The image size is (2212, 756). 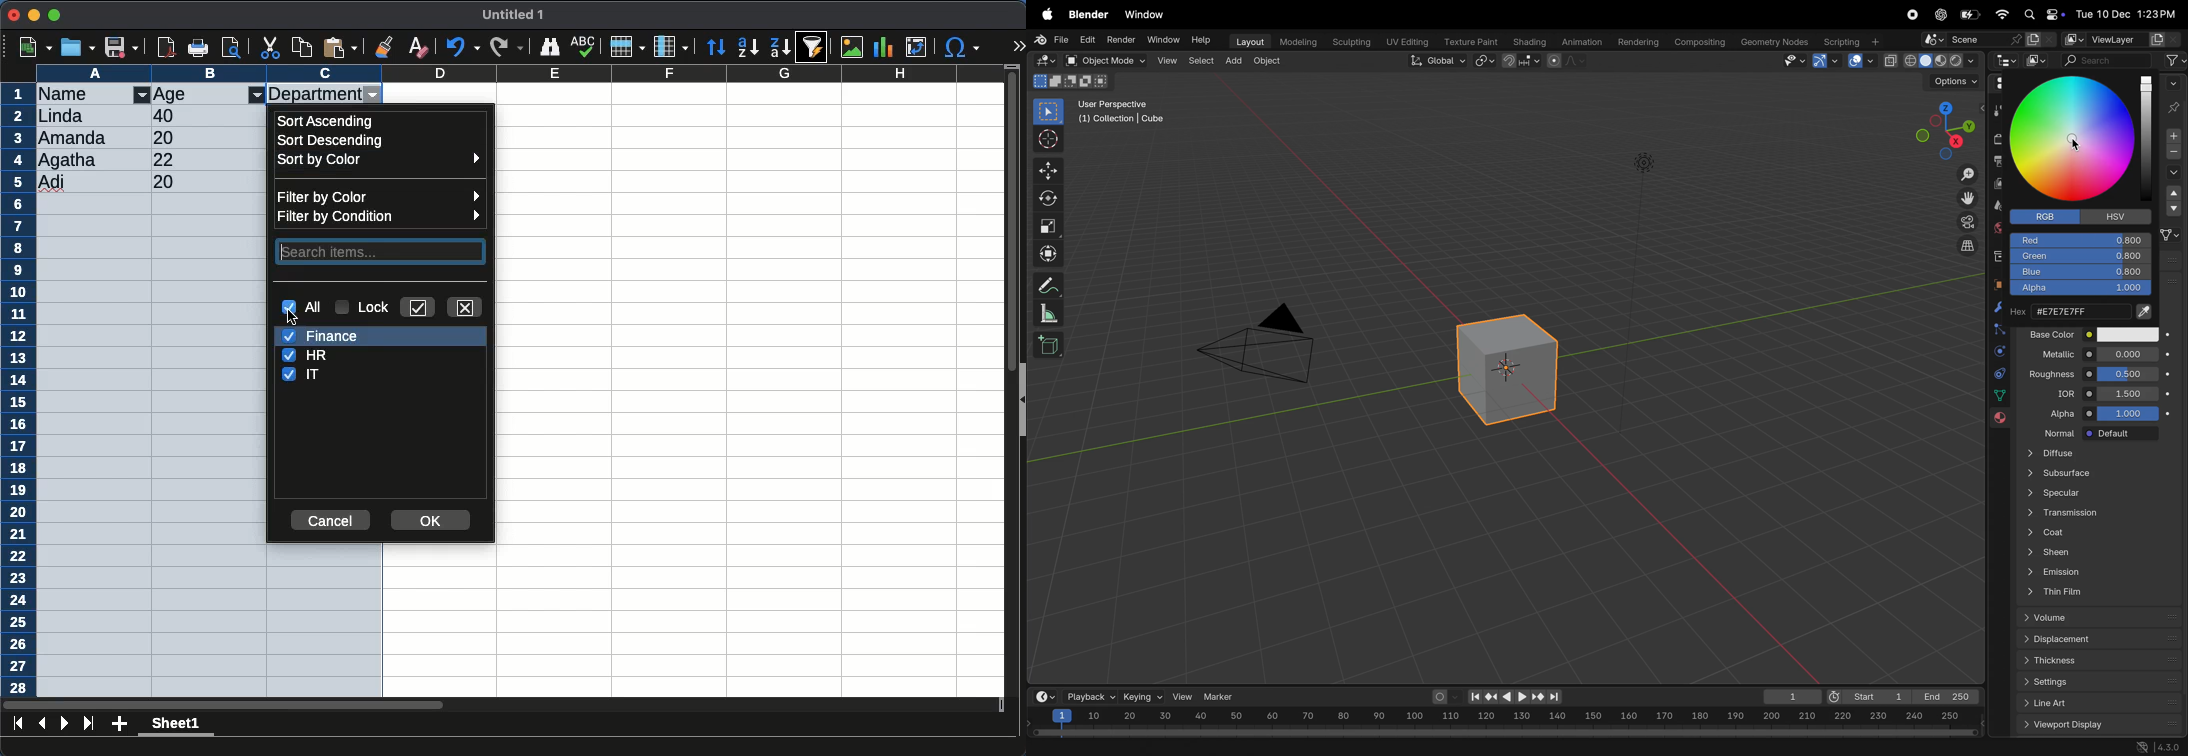 I want to click on list art, so click(x=2096, y=704).